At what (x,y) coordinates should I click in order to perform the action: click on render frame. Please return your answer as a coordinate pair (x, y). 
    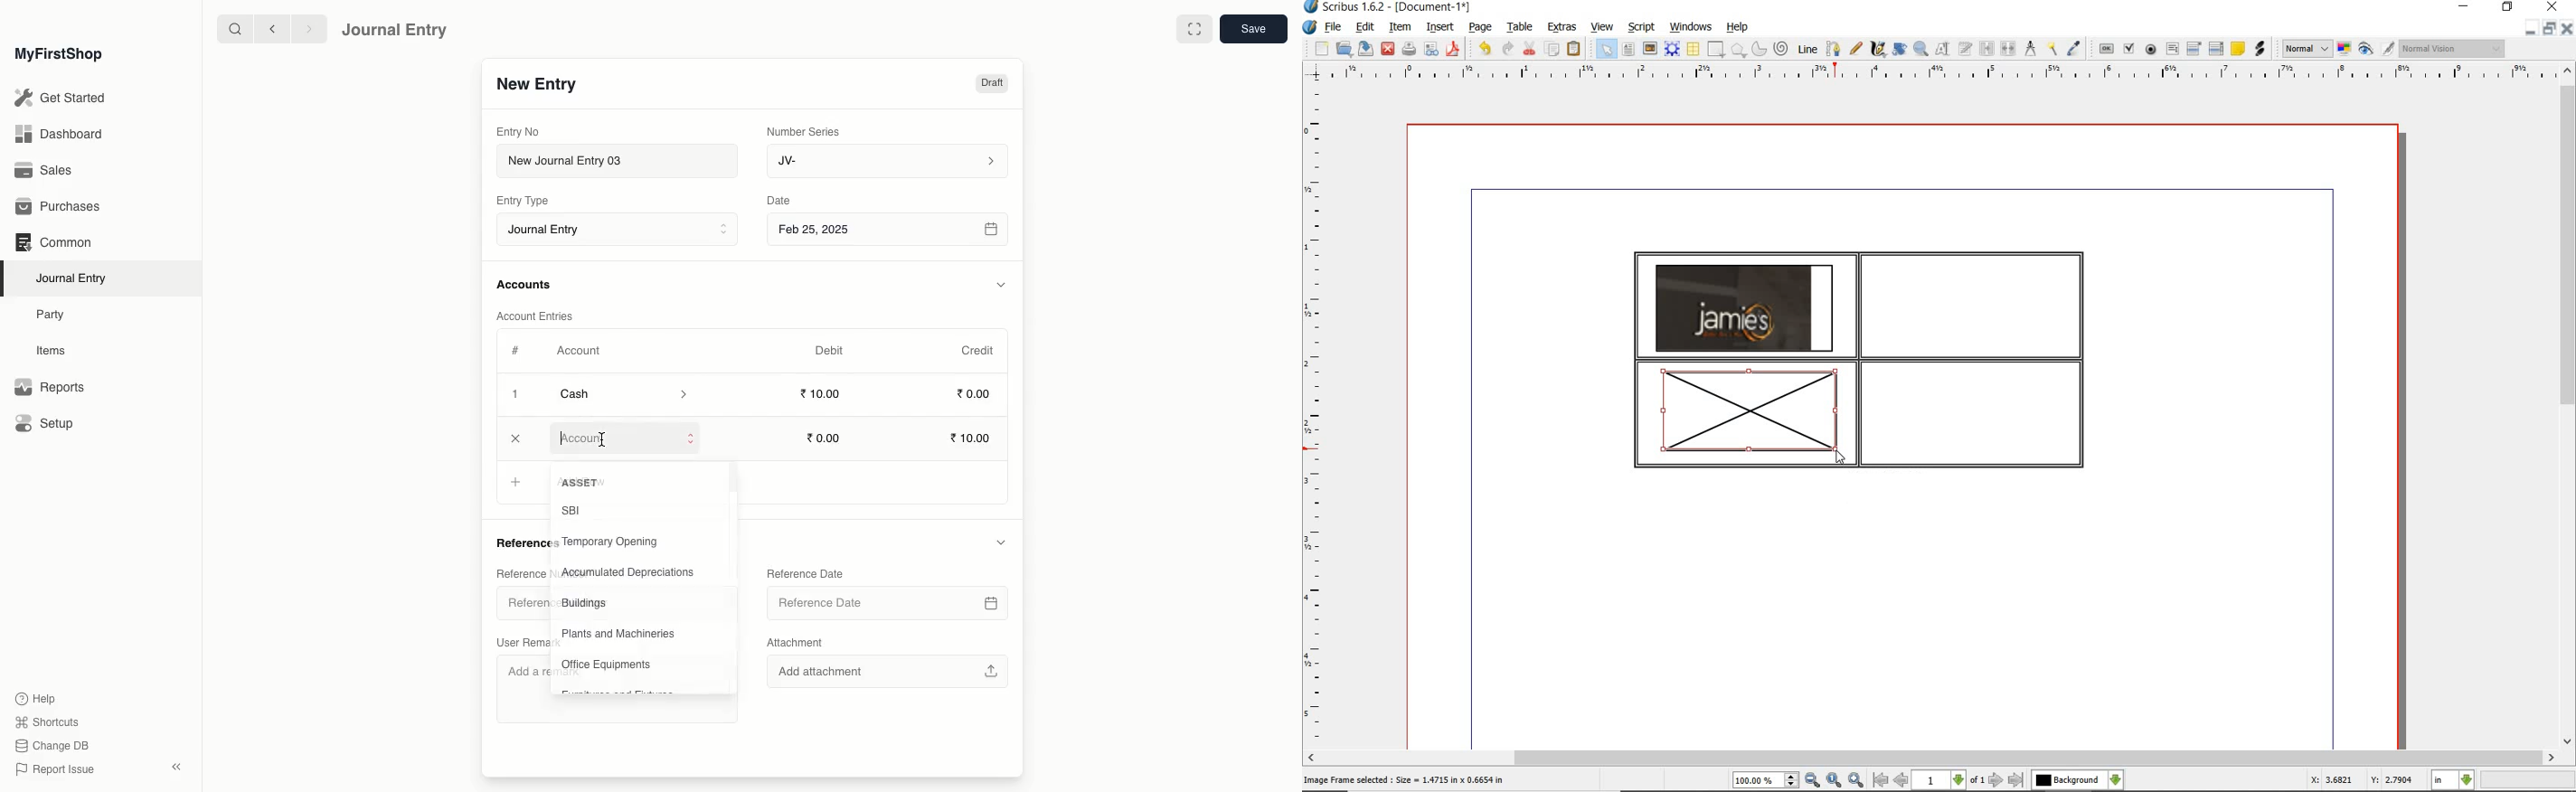
    Looking at the image, I should click on (1672, 48).